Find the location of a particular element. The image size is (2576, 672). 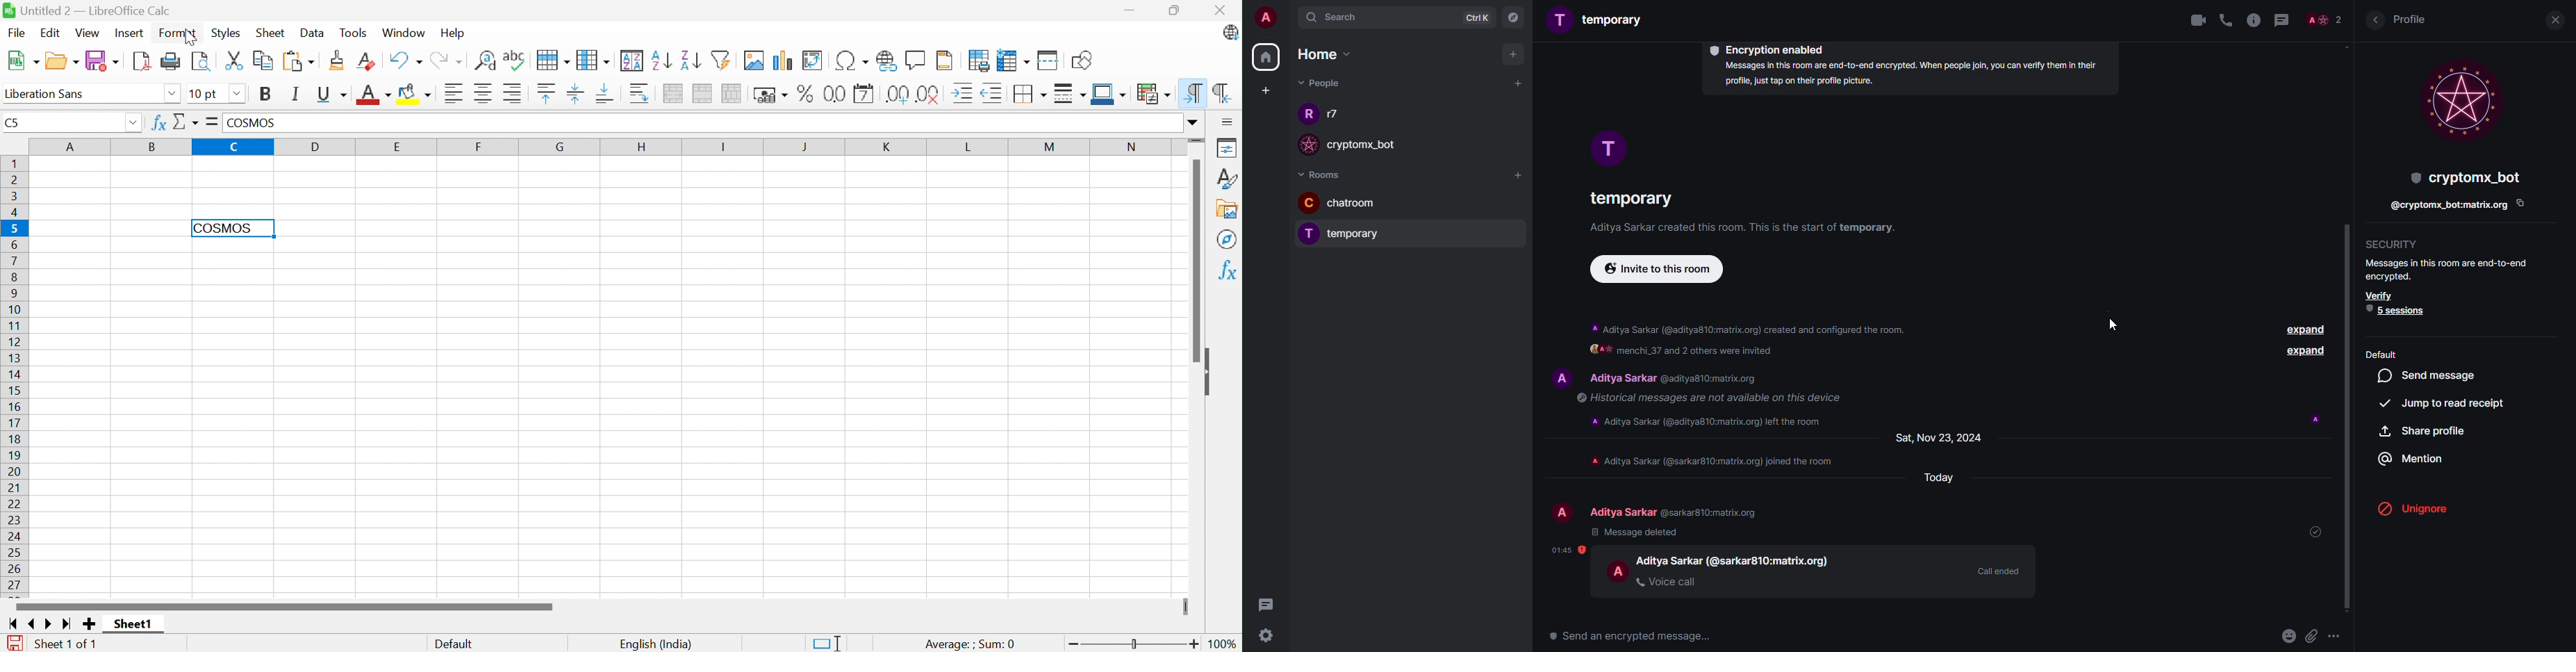

search is located at coordinates (1337, 20).